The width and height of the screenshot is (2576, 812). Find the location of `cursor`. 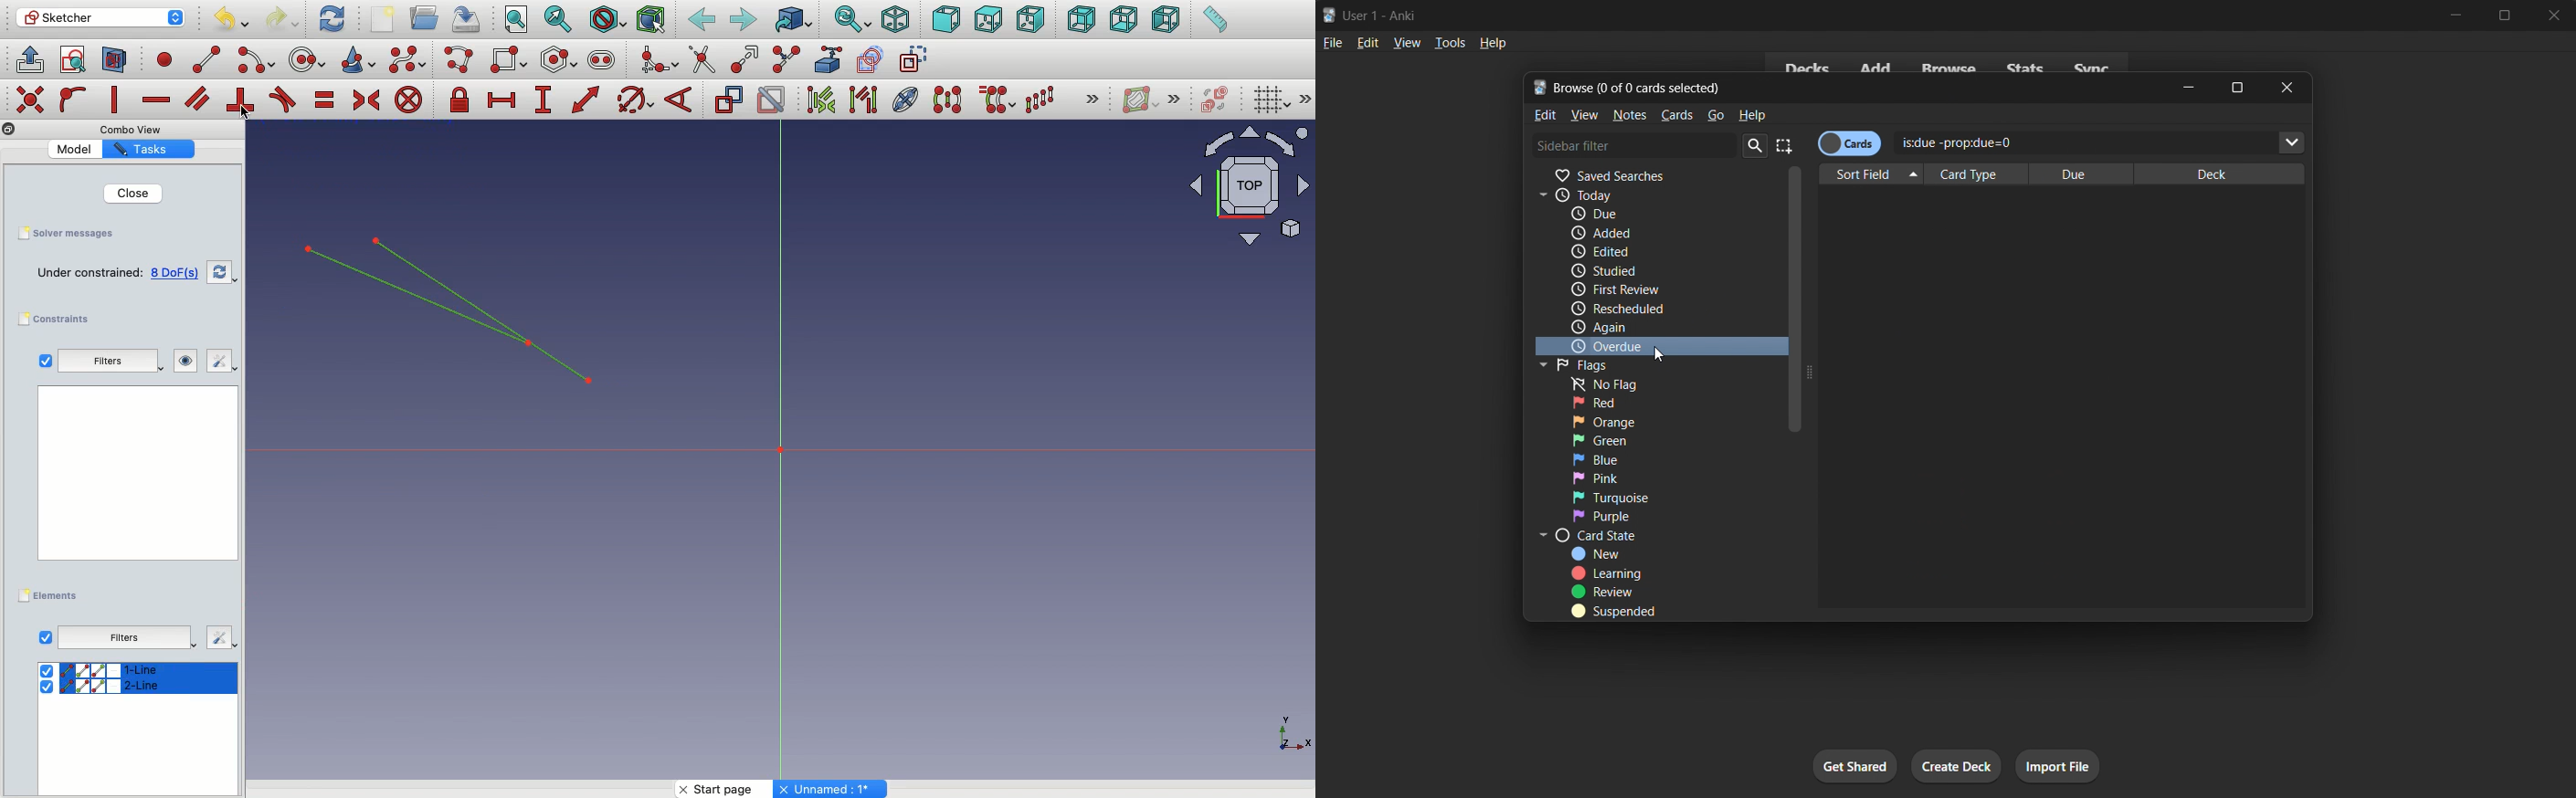

cursor is located at coordinates (1657, 354).